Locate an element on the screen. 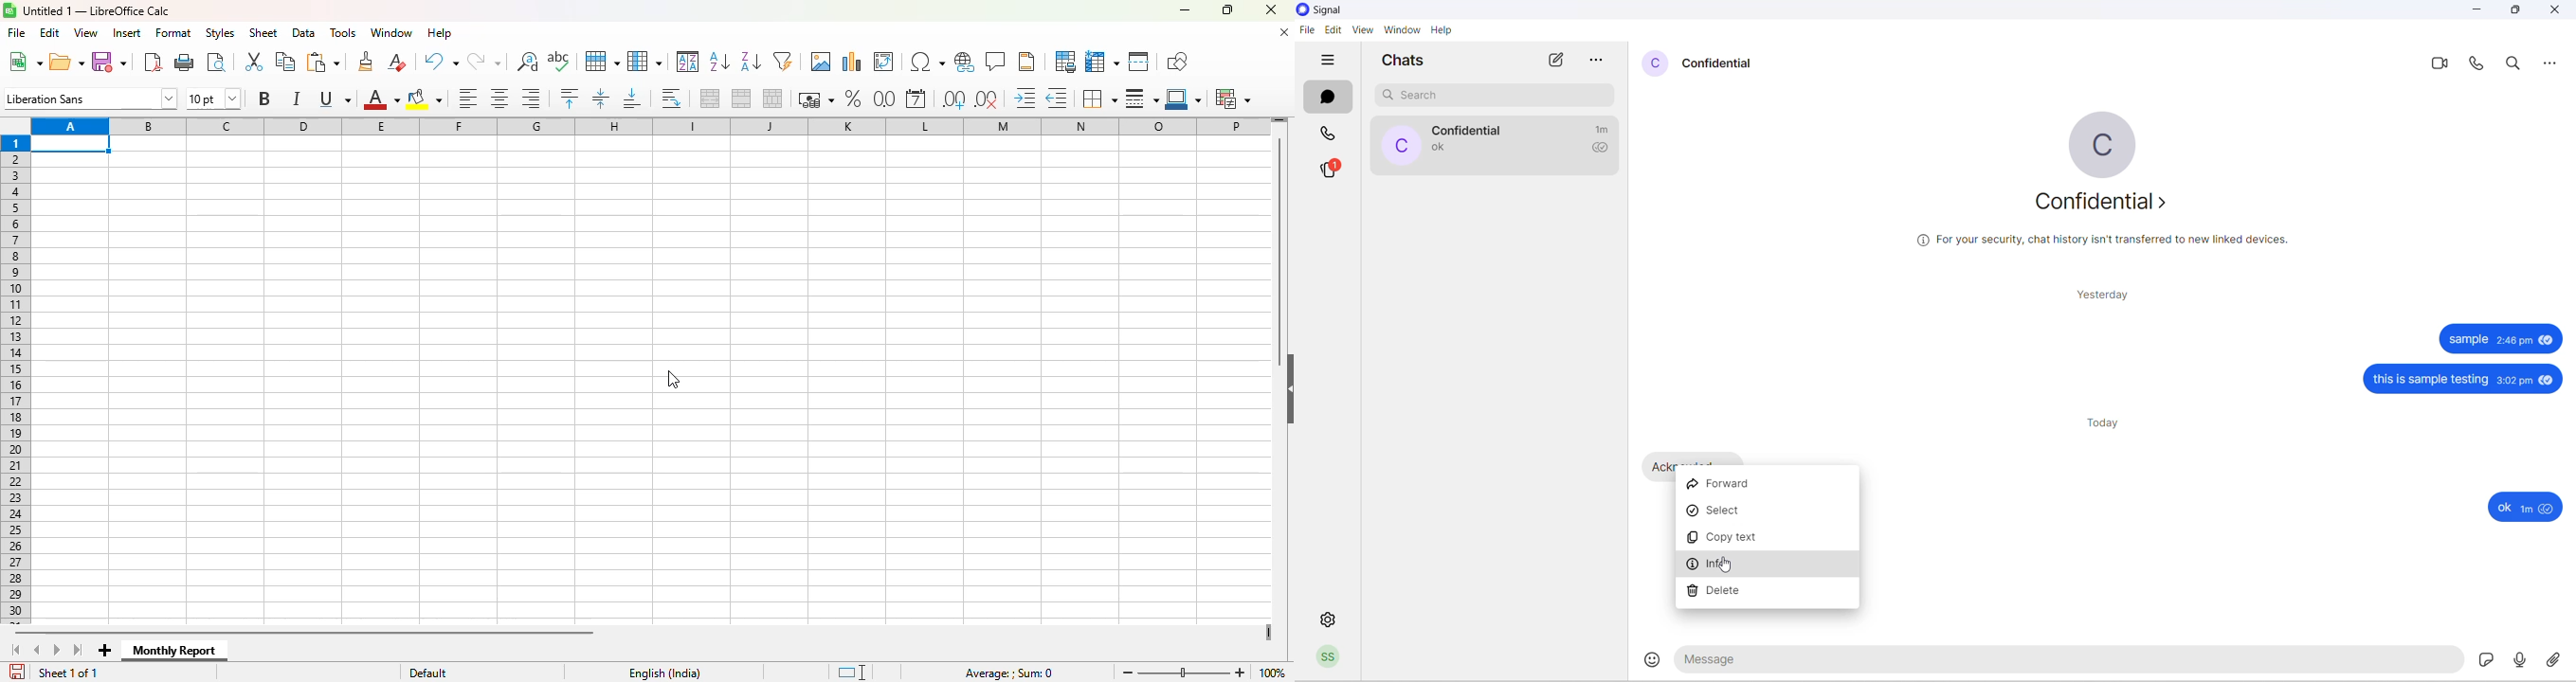  file is located at coordinates (17, 33).